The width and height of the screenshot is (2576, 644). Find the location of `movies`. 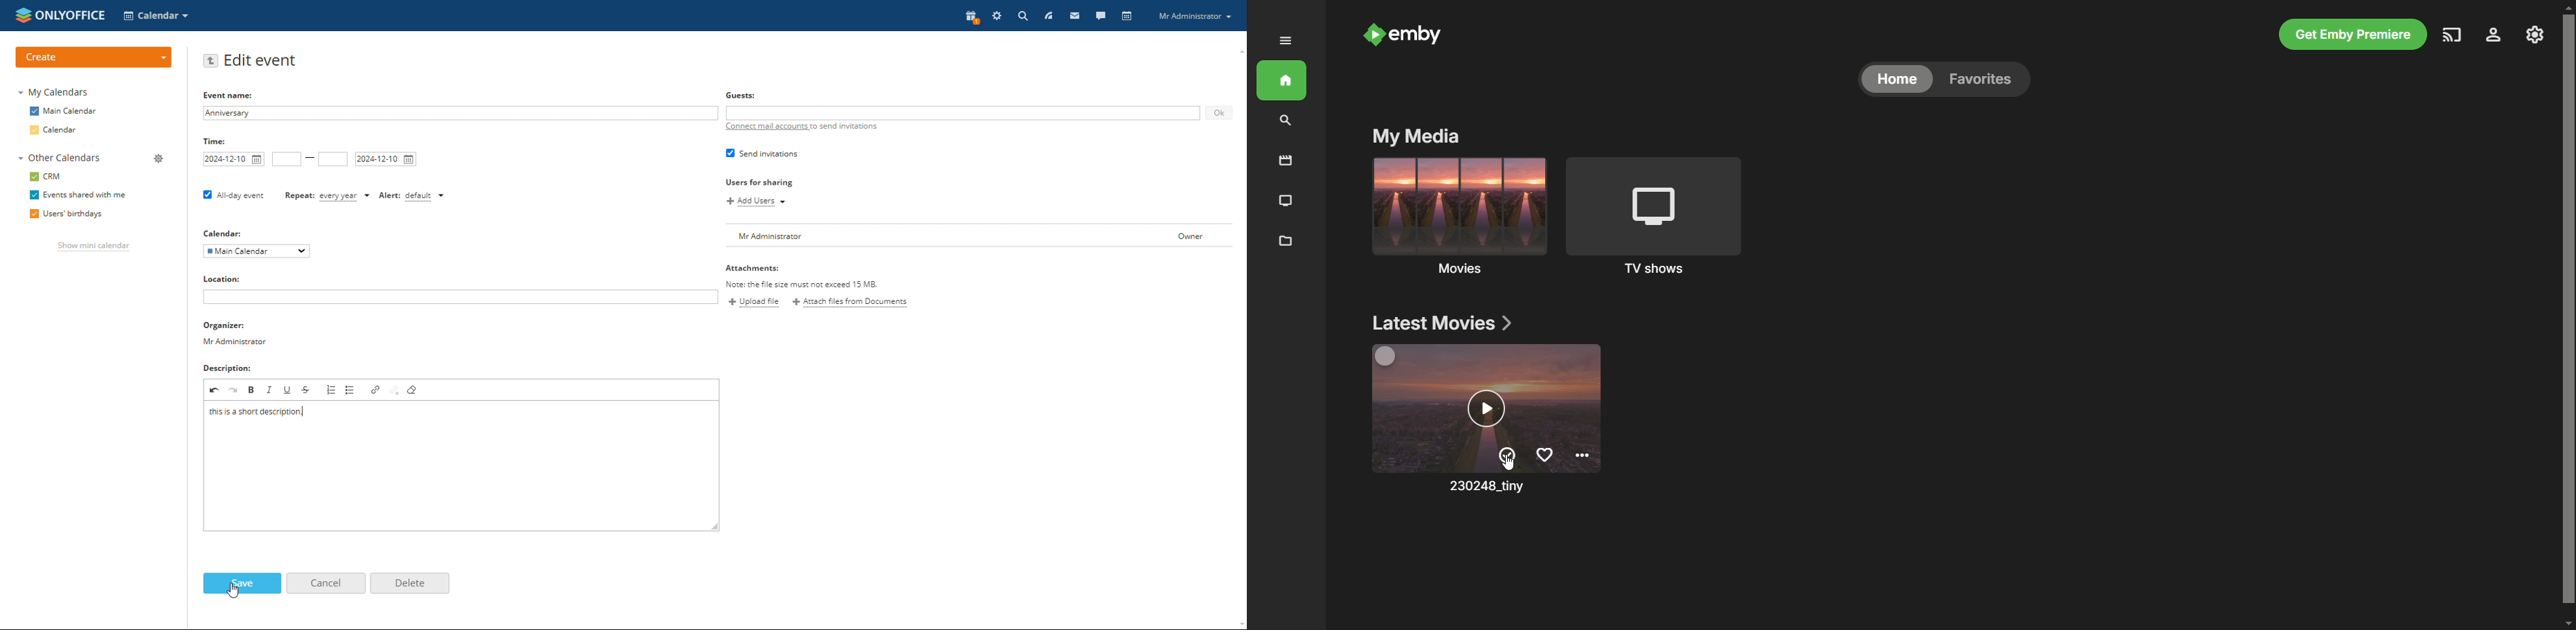

movies is located at coordinates (1287, 159).